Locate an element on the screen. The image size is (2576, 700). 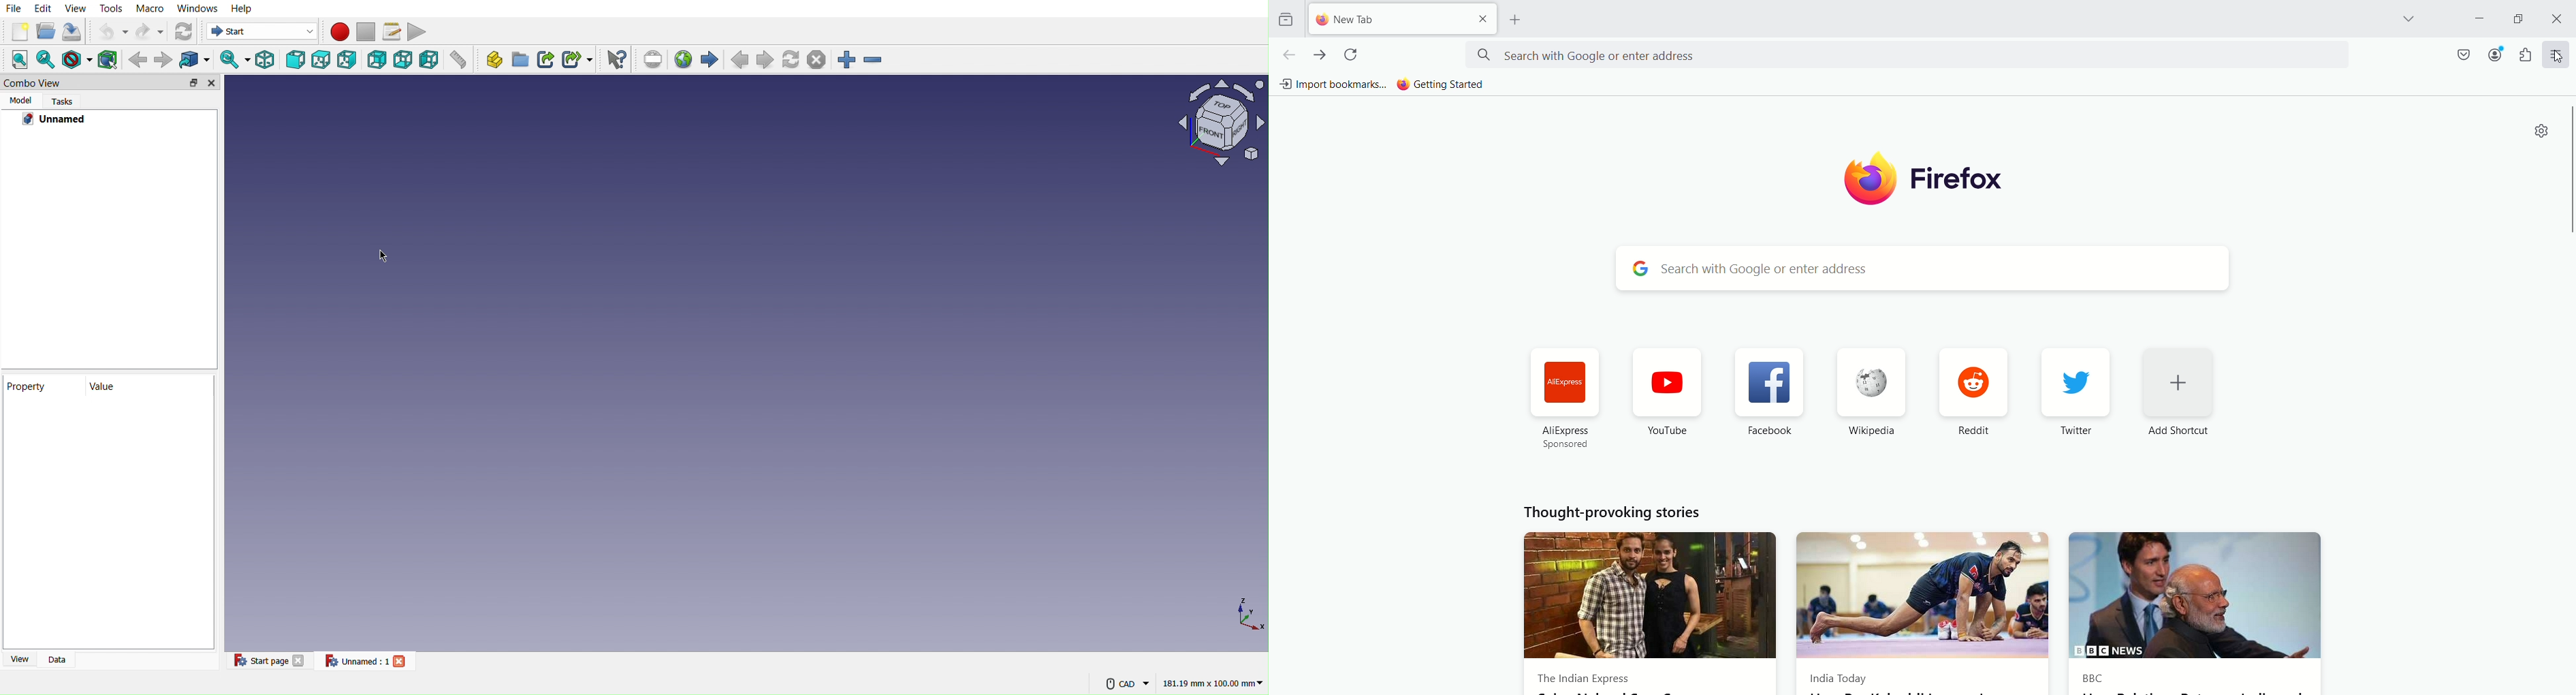
Execute the macro in the editor is located at coordinates (418, 30).